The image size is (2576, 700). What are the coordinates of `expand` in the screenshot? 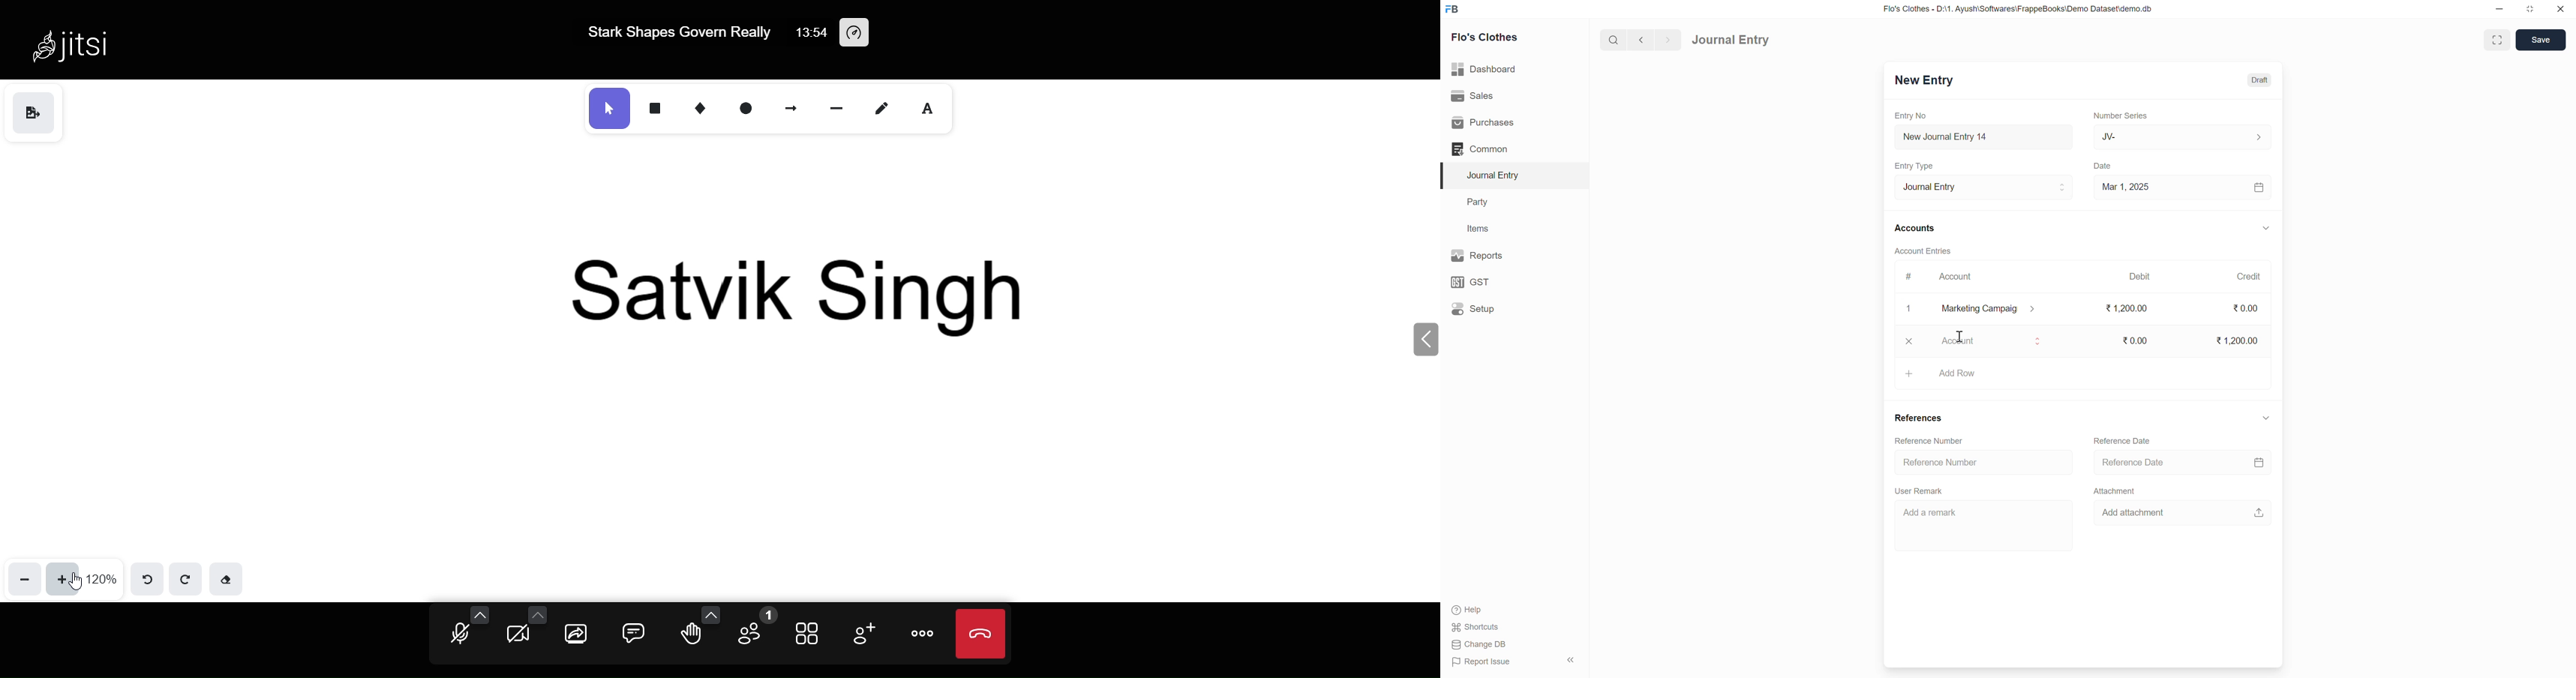 It's located at (1419, 339).